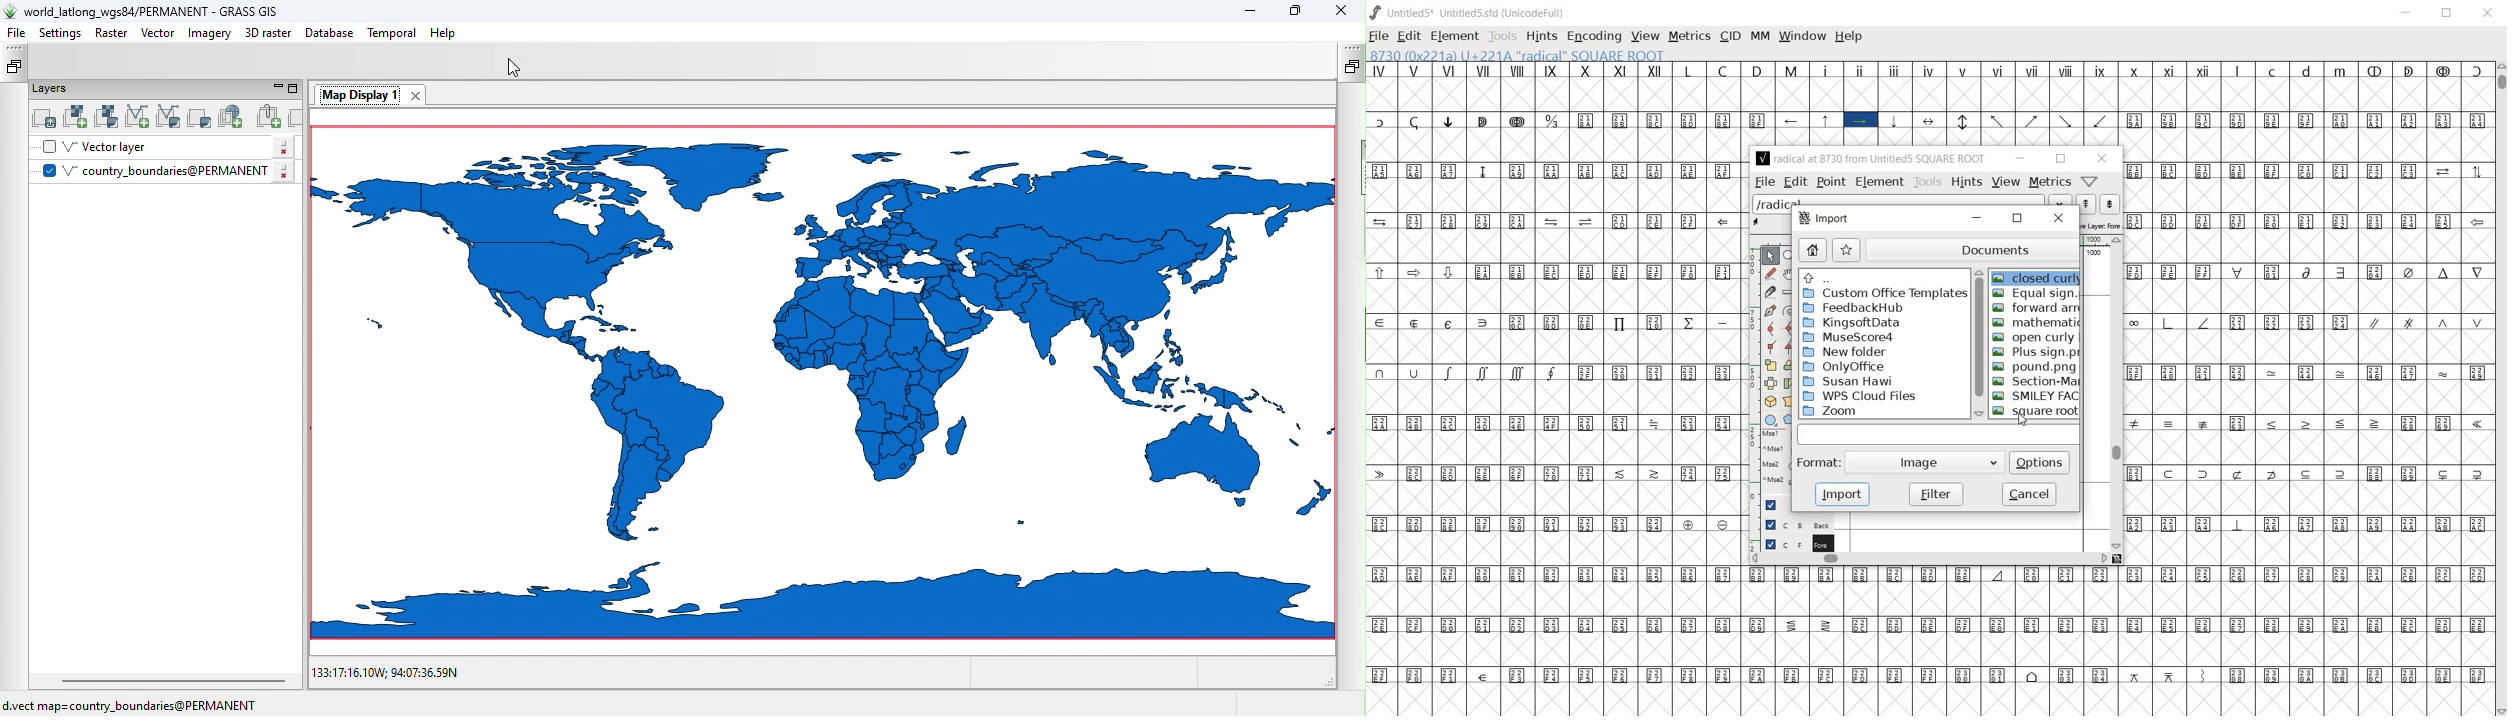 This screenshot has height=728, width=2520. Describe the element at coordinates (1881, 182) in the screenshot. I see `Element` at that location.